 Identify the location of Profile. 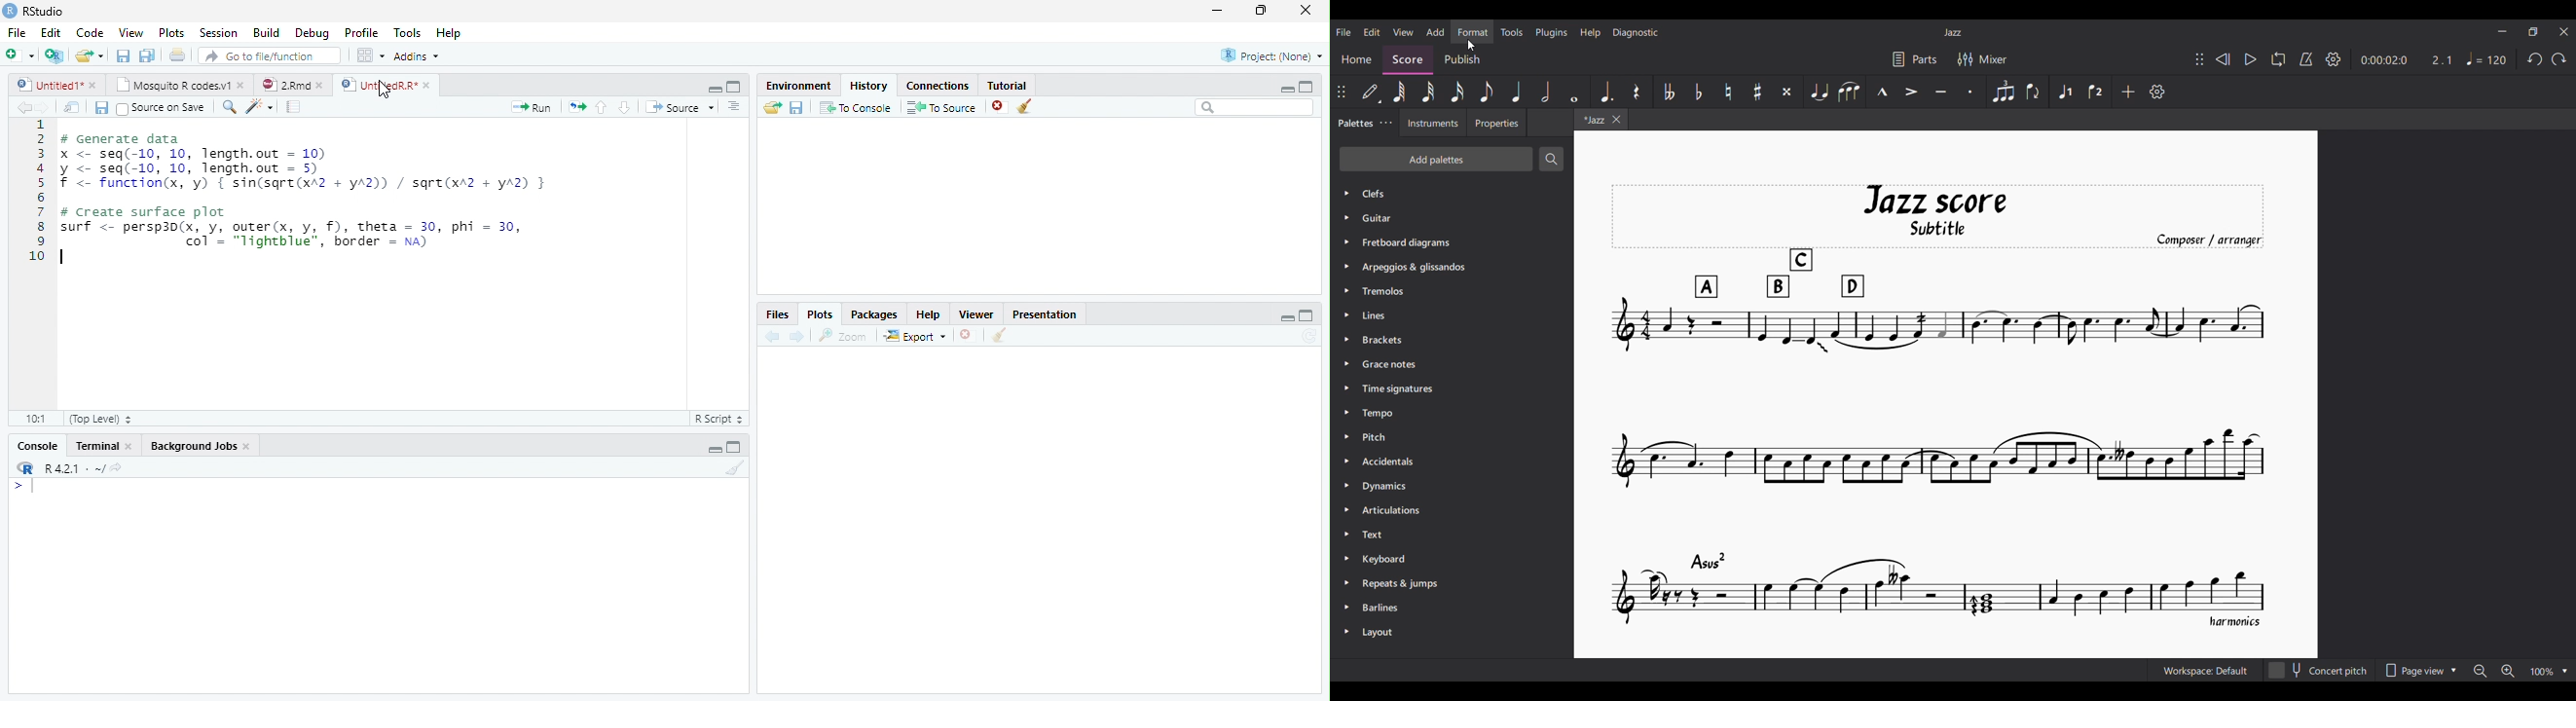
(362, 32).